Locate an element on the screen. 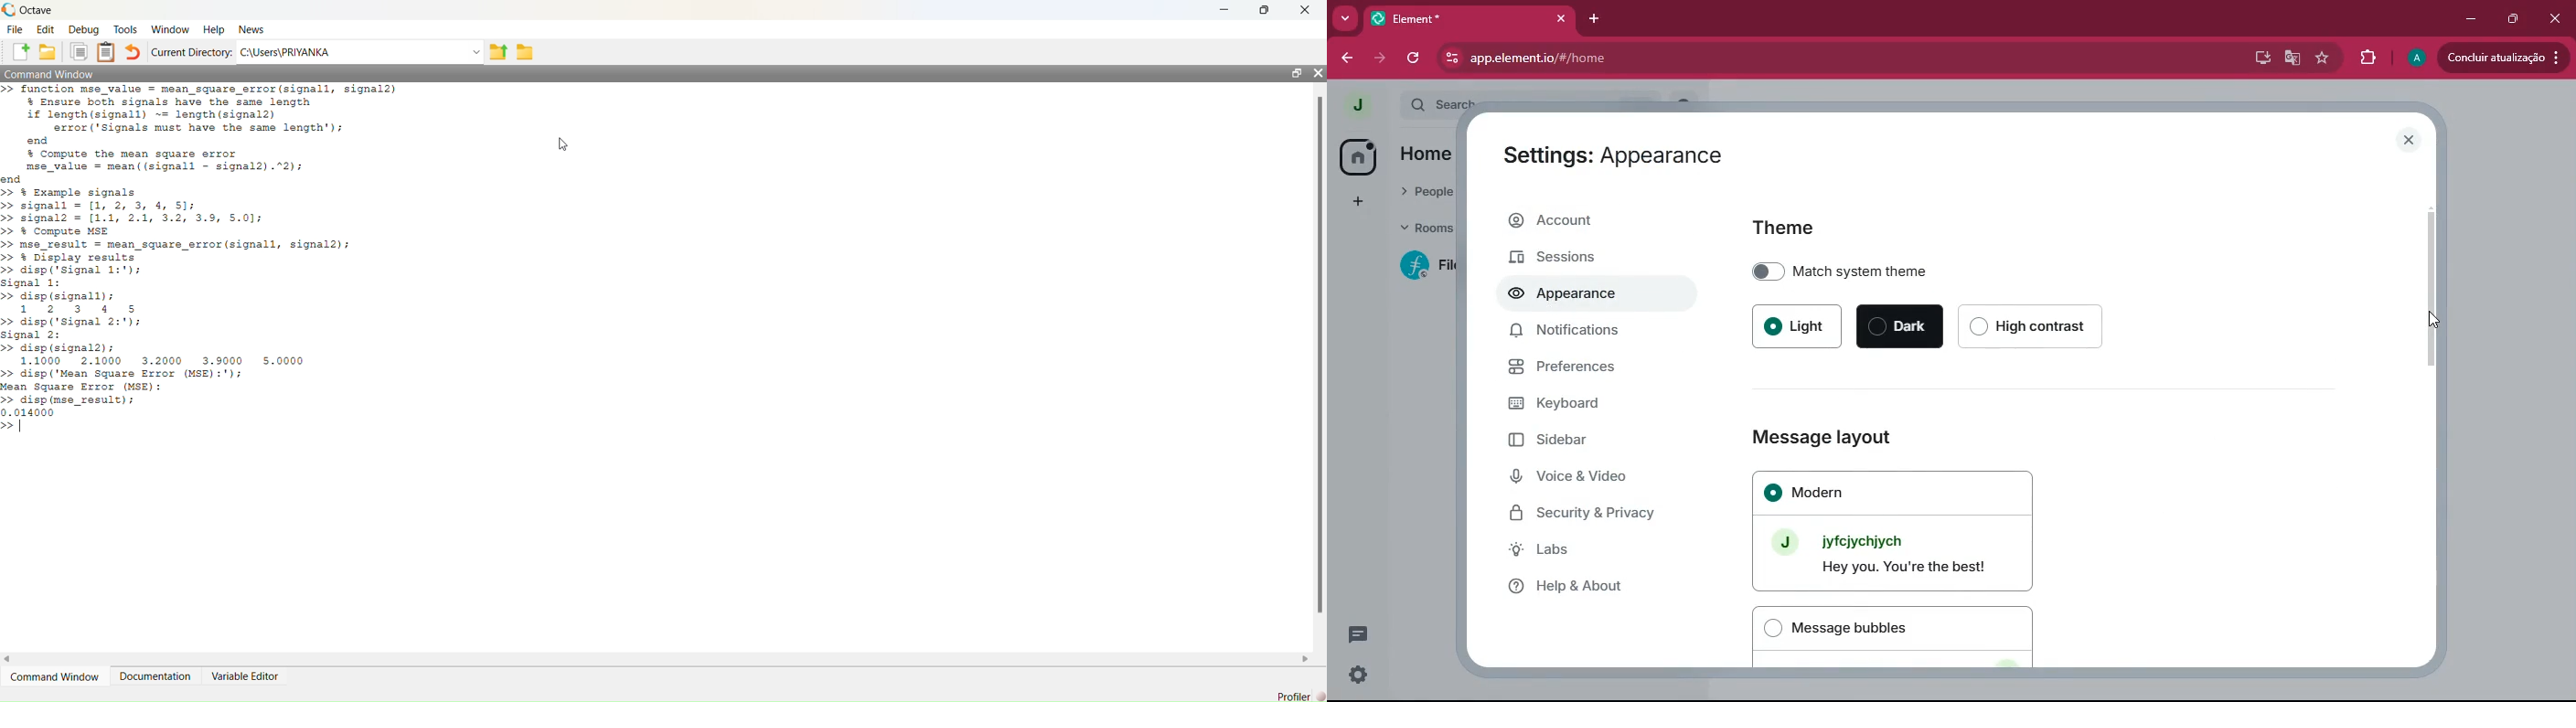 This screenshot has width=2576, height=728. Current Directory: is located at coordinates (191, 53).